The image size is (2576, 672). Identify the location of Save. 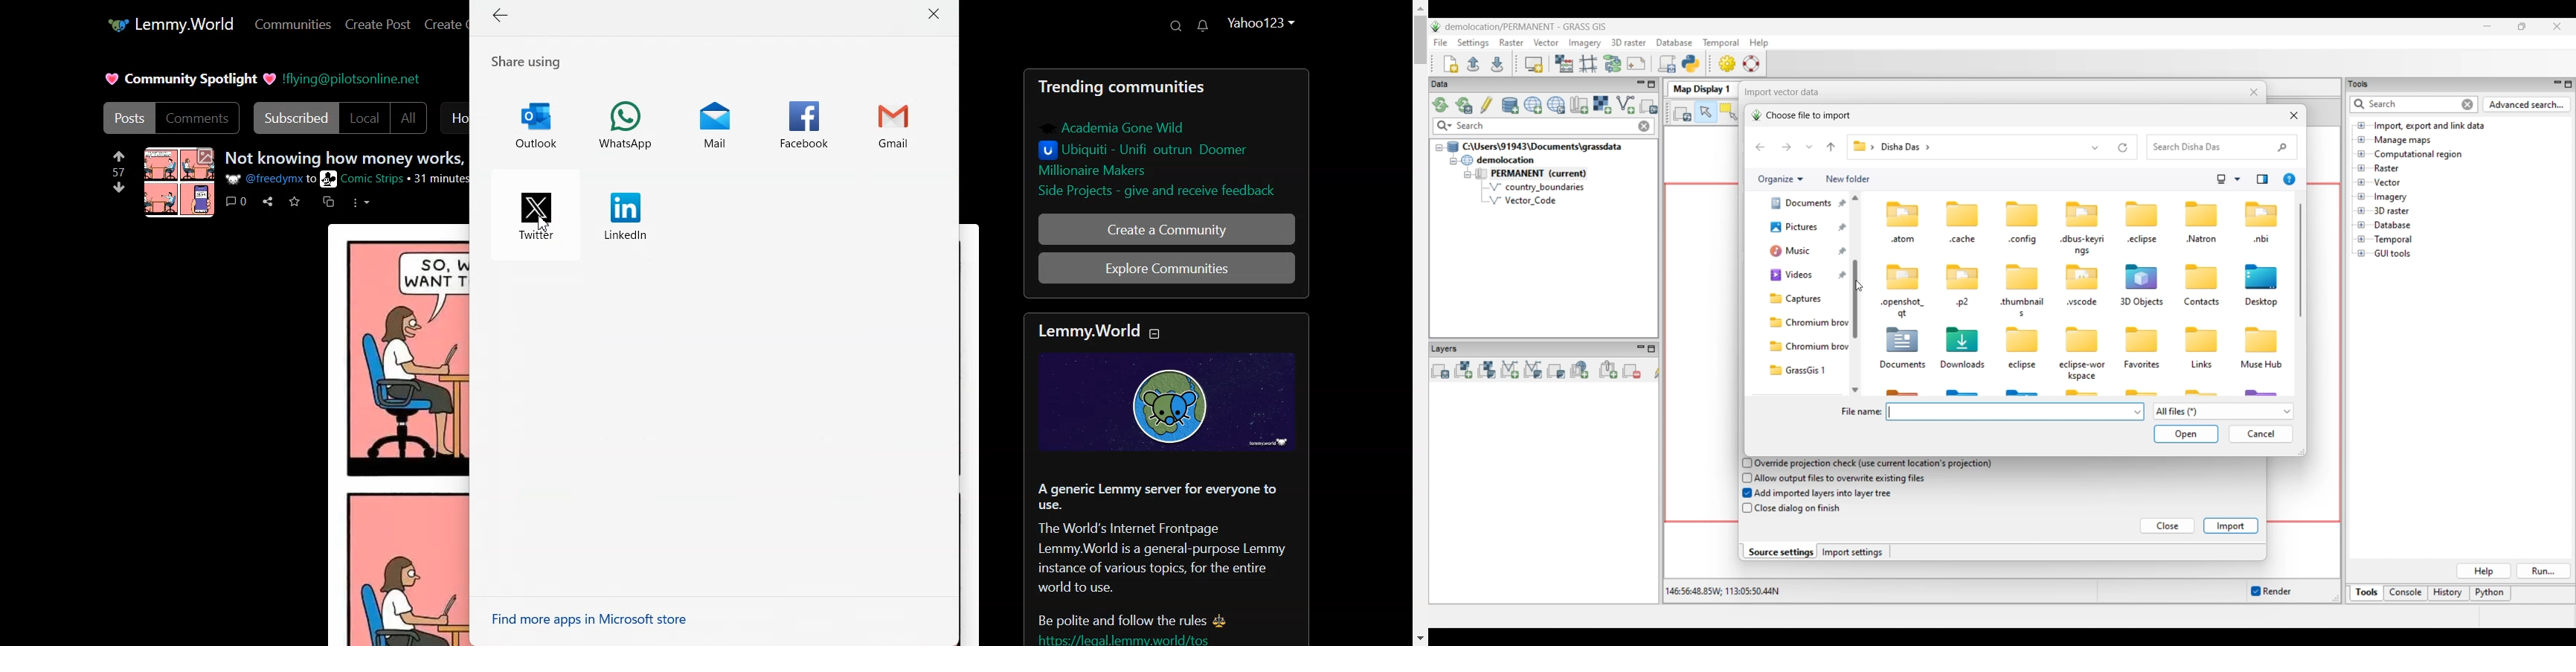
(295, 201).